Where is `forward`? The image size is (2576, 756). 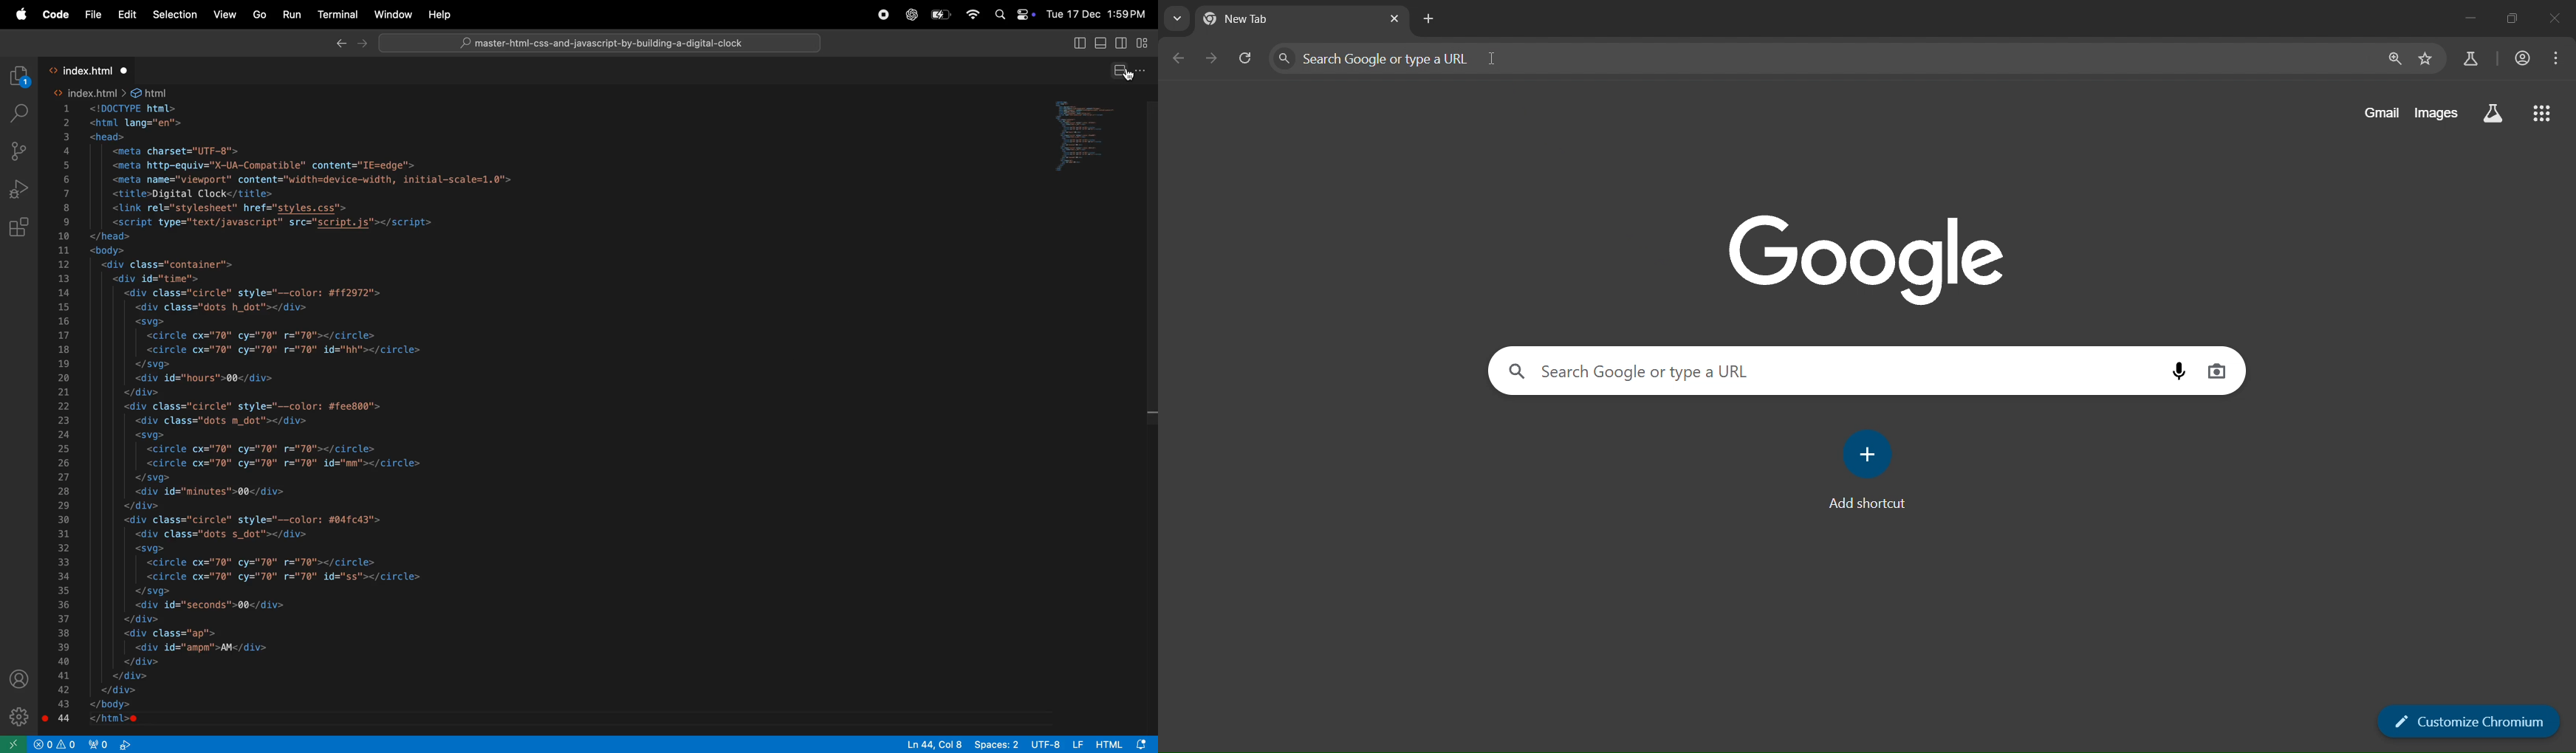 forward is located at coordinates (363, 43).